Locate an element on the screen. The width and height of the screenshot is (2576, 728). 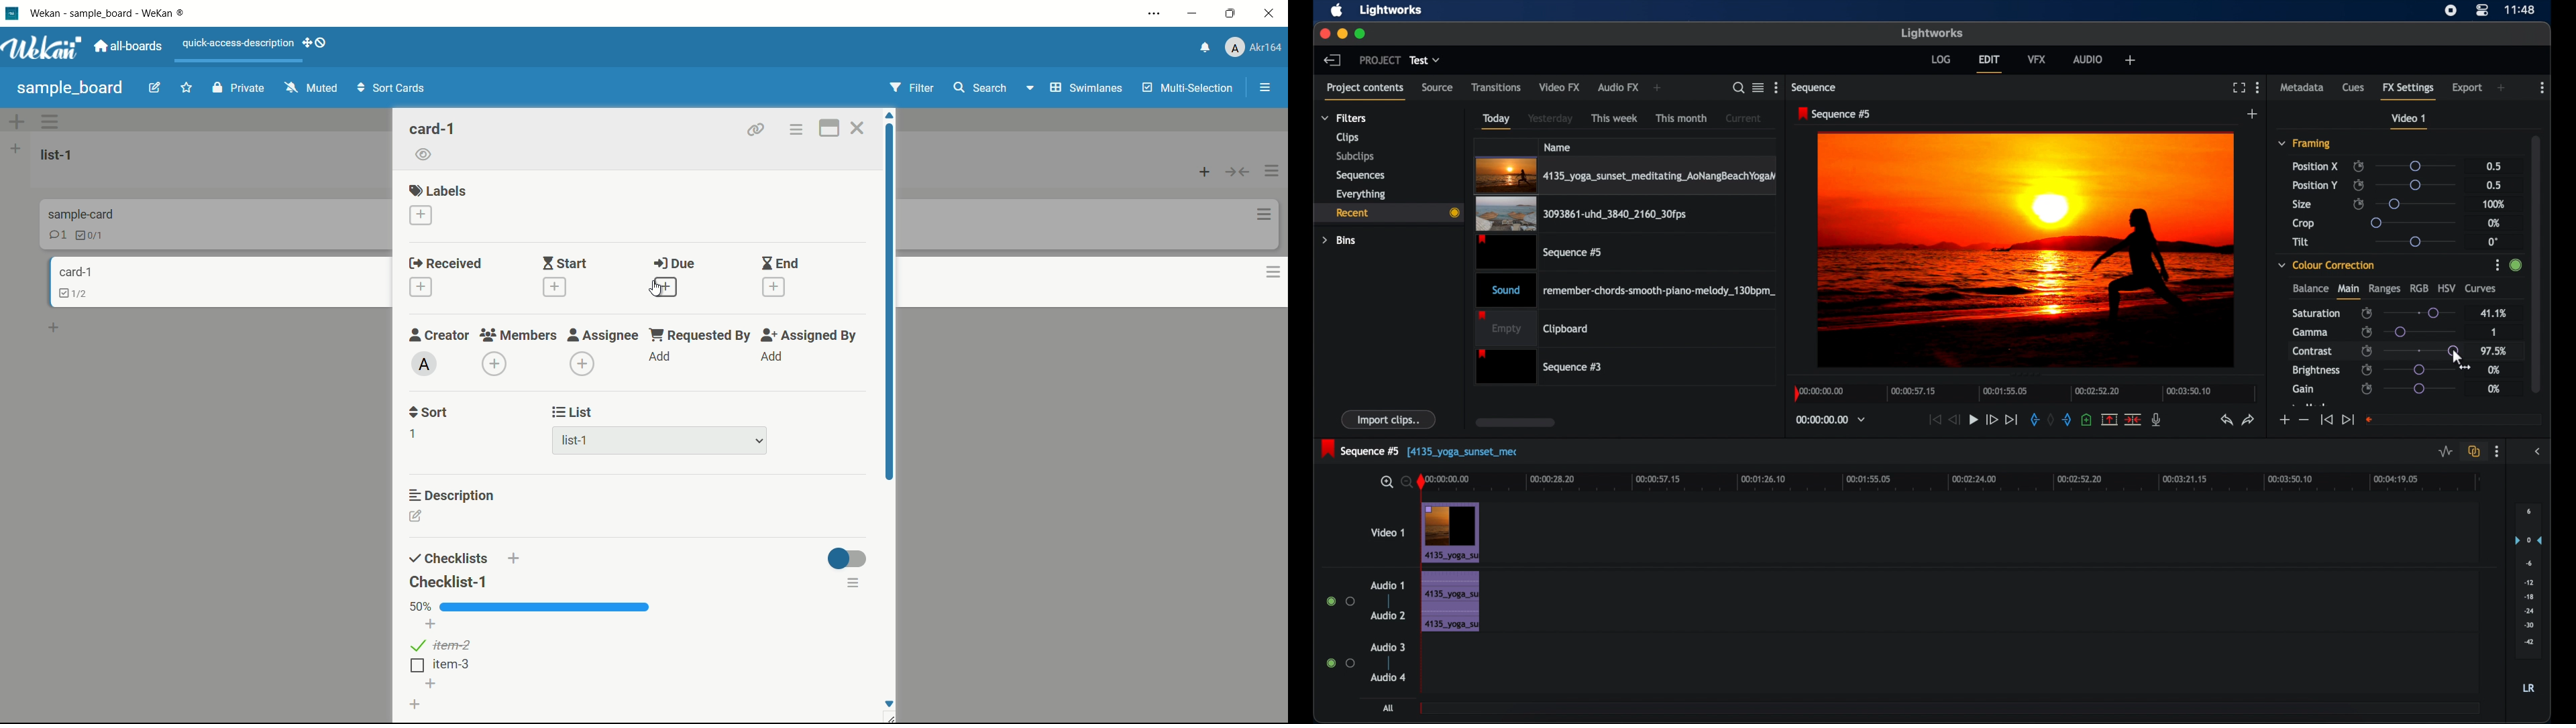
video 1 is located at coordinates (1387, 532).